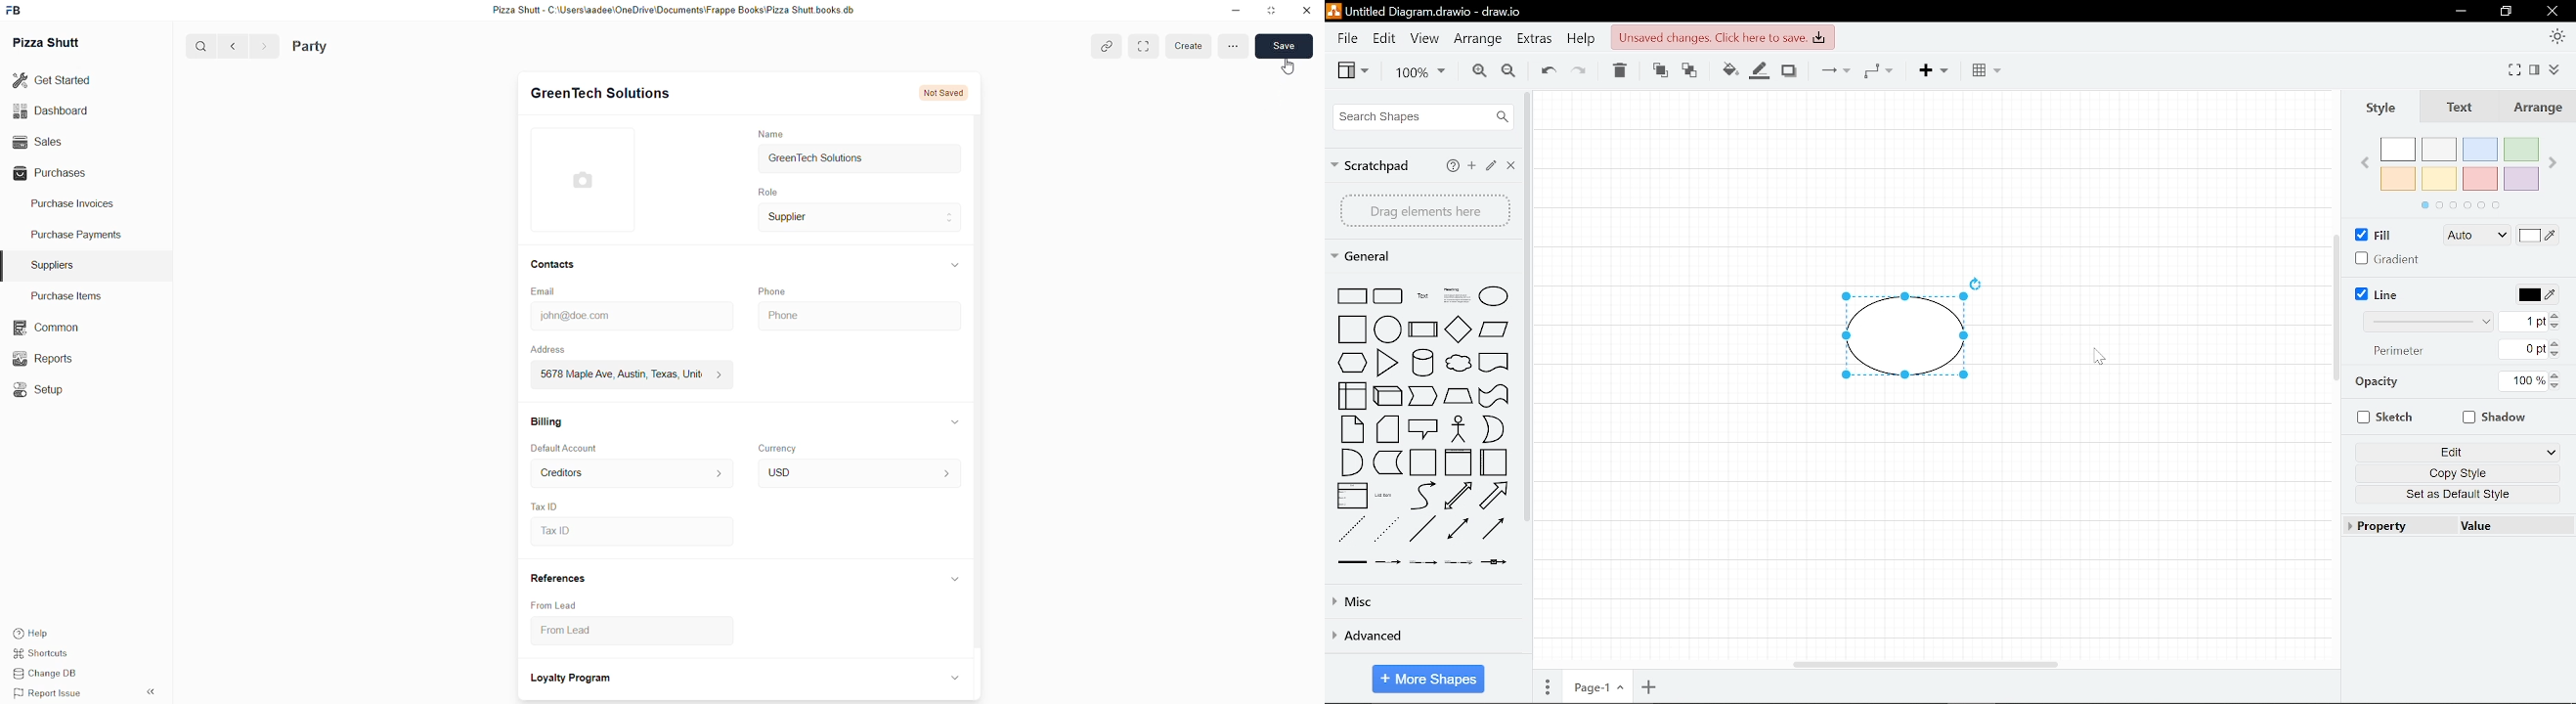 The width and height of the screenshot is (2576, 728). What do you see at coordinates (1757, 69) in the screenshot?
I see `Fill line` at bounding box center [1757, 69].